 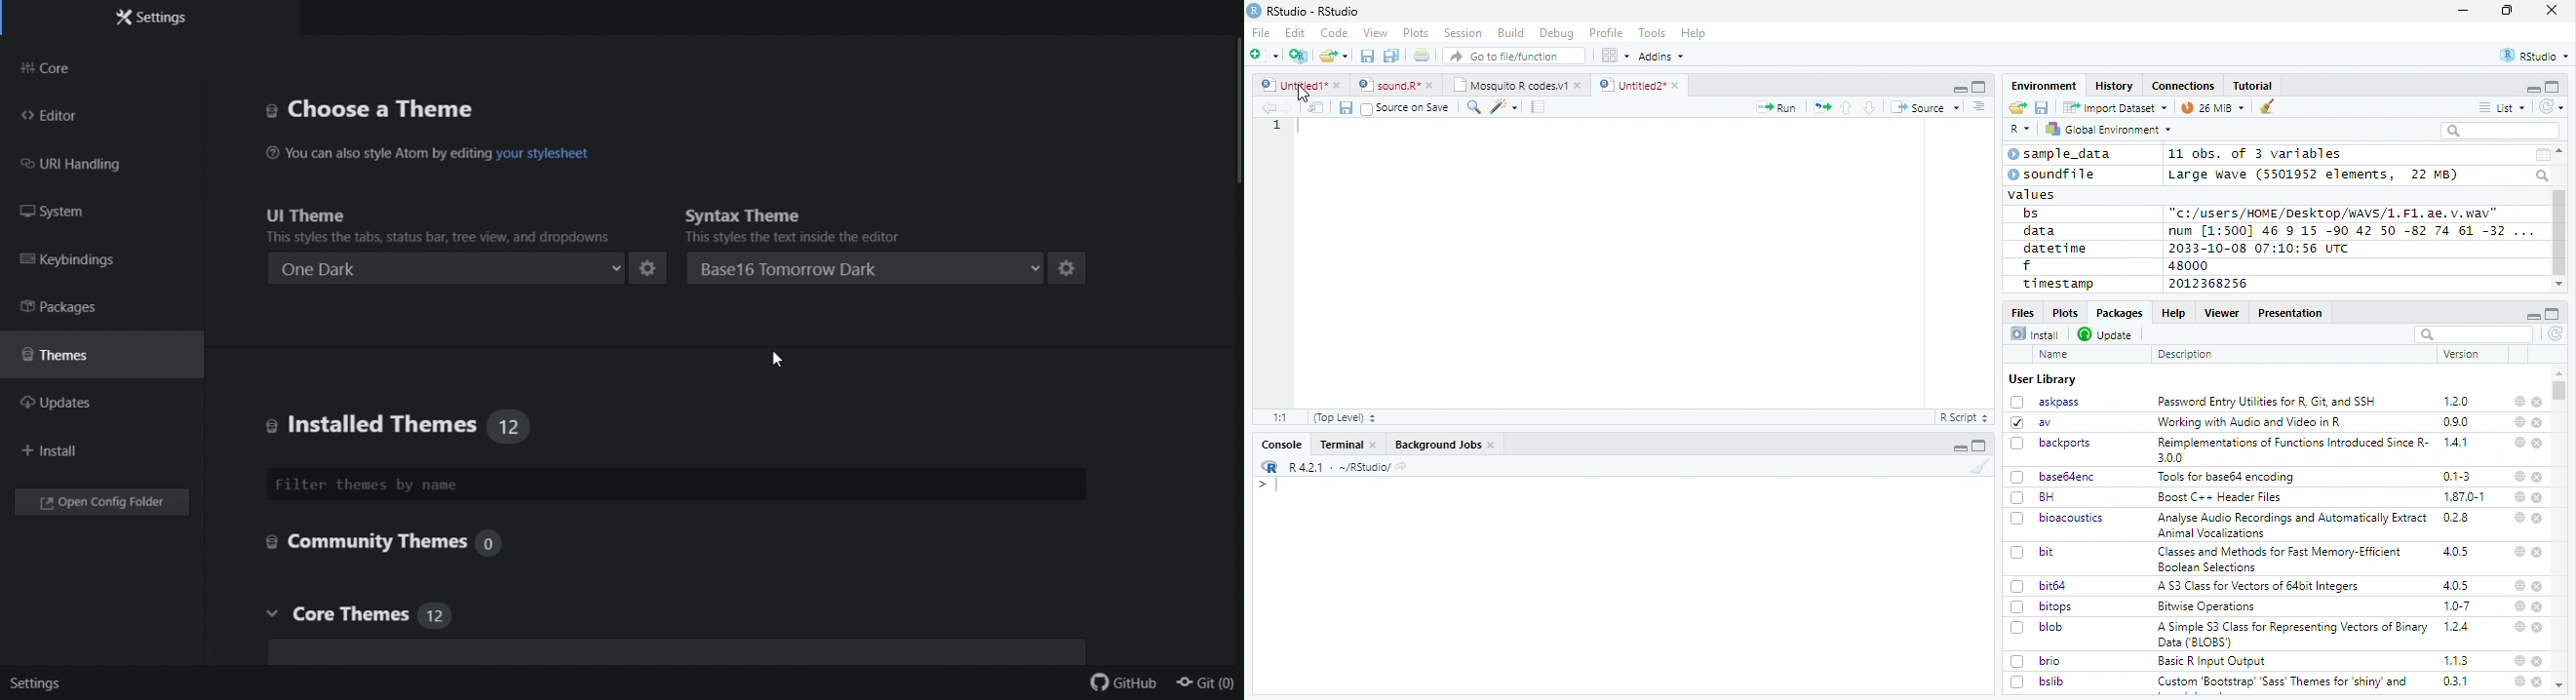 What do you see at coordinates (2519, 421) in the screenshot?
I see `help` at bounding box center [2519, 421].